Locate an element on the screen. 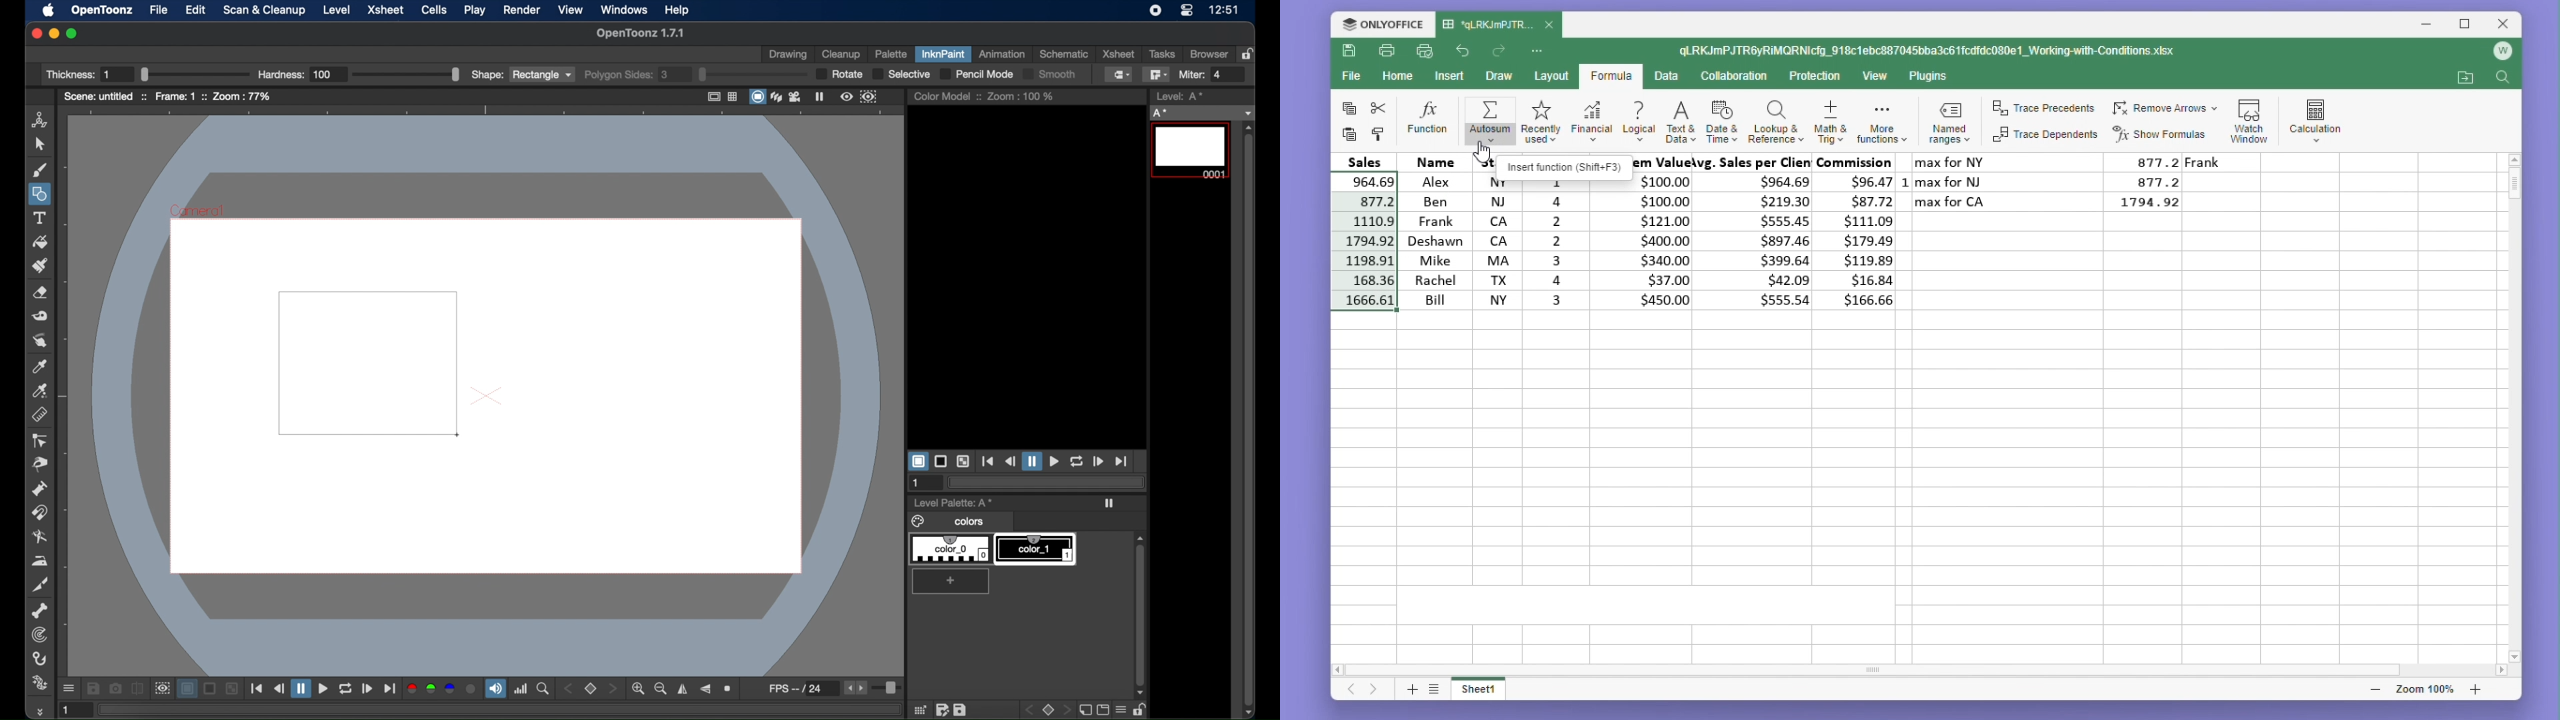 This screenshot has height=728, width=2576. color model is located at coordinates (947, 95).